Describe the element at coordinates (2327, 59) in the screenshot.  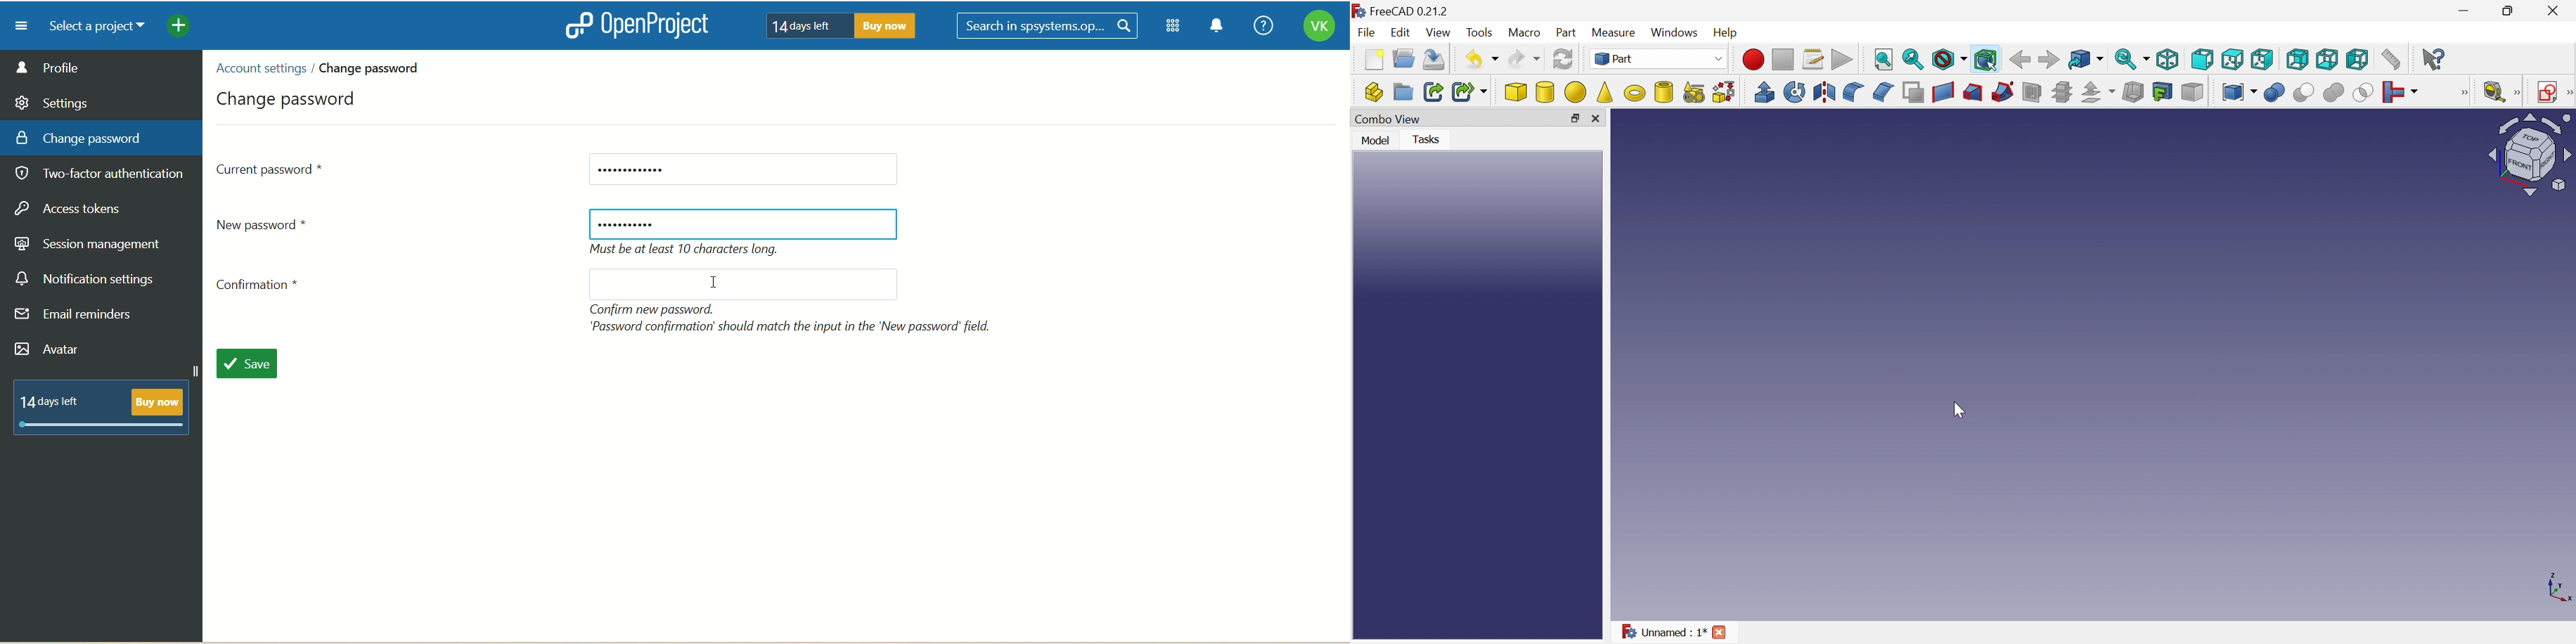
I see `Bottom` at that location.